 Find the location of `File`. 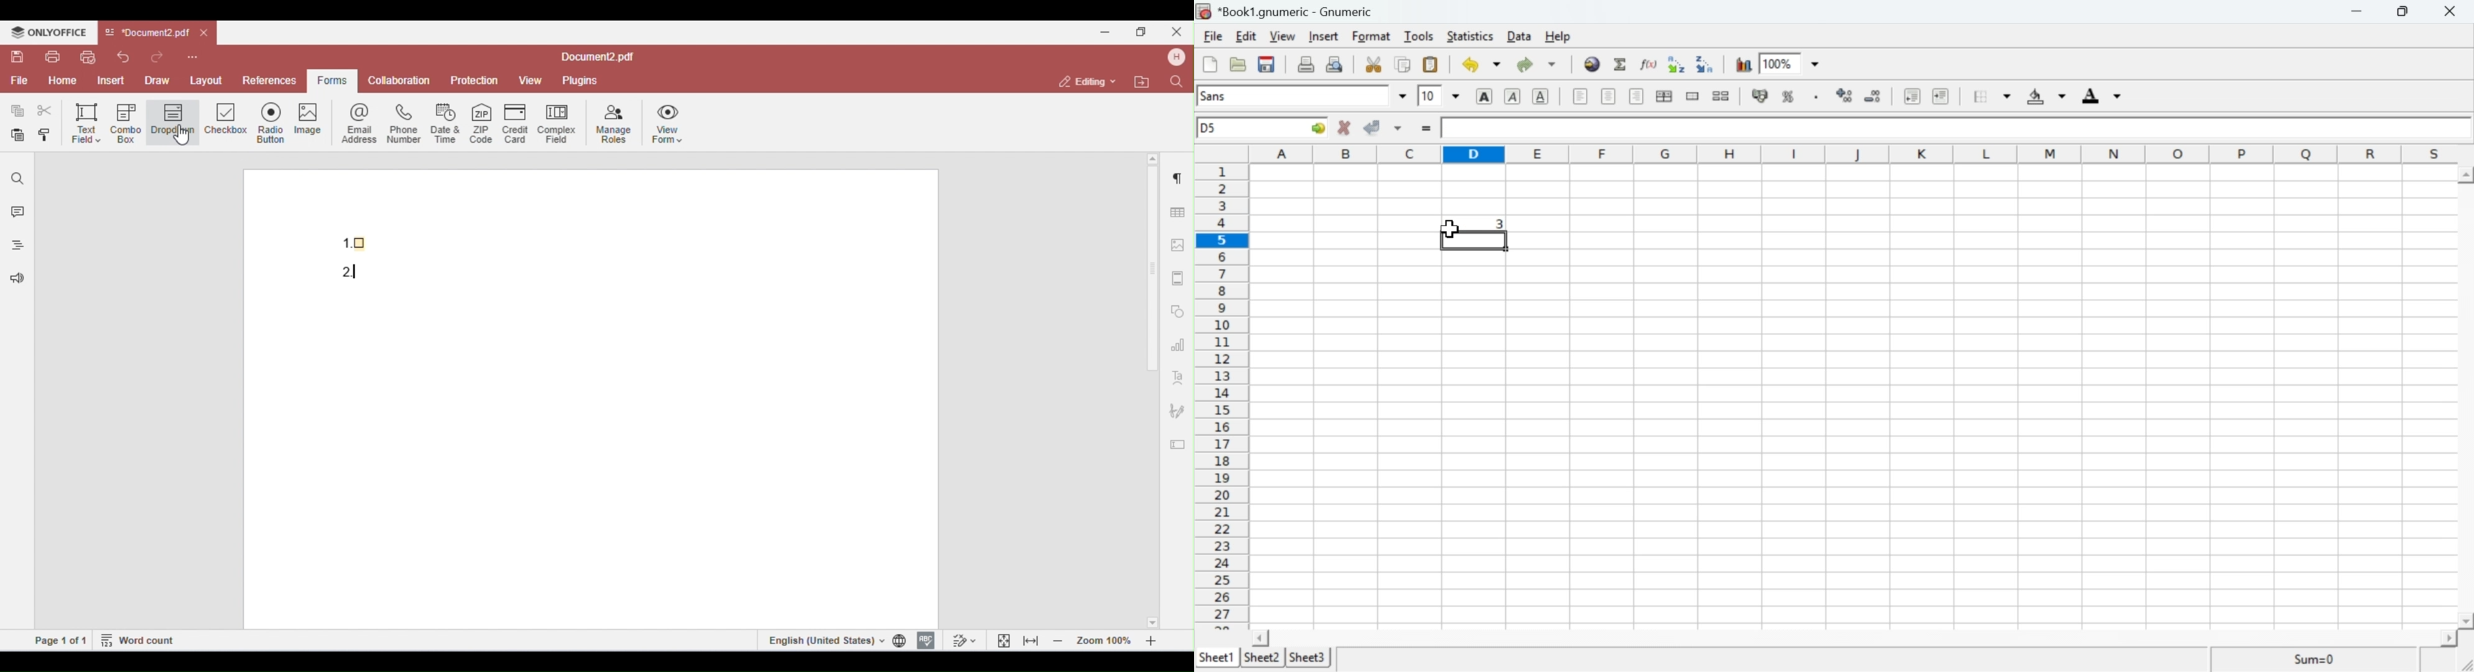

File is located at coordinates (1213, 37).